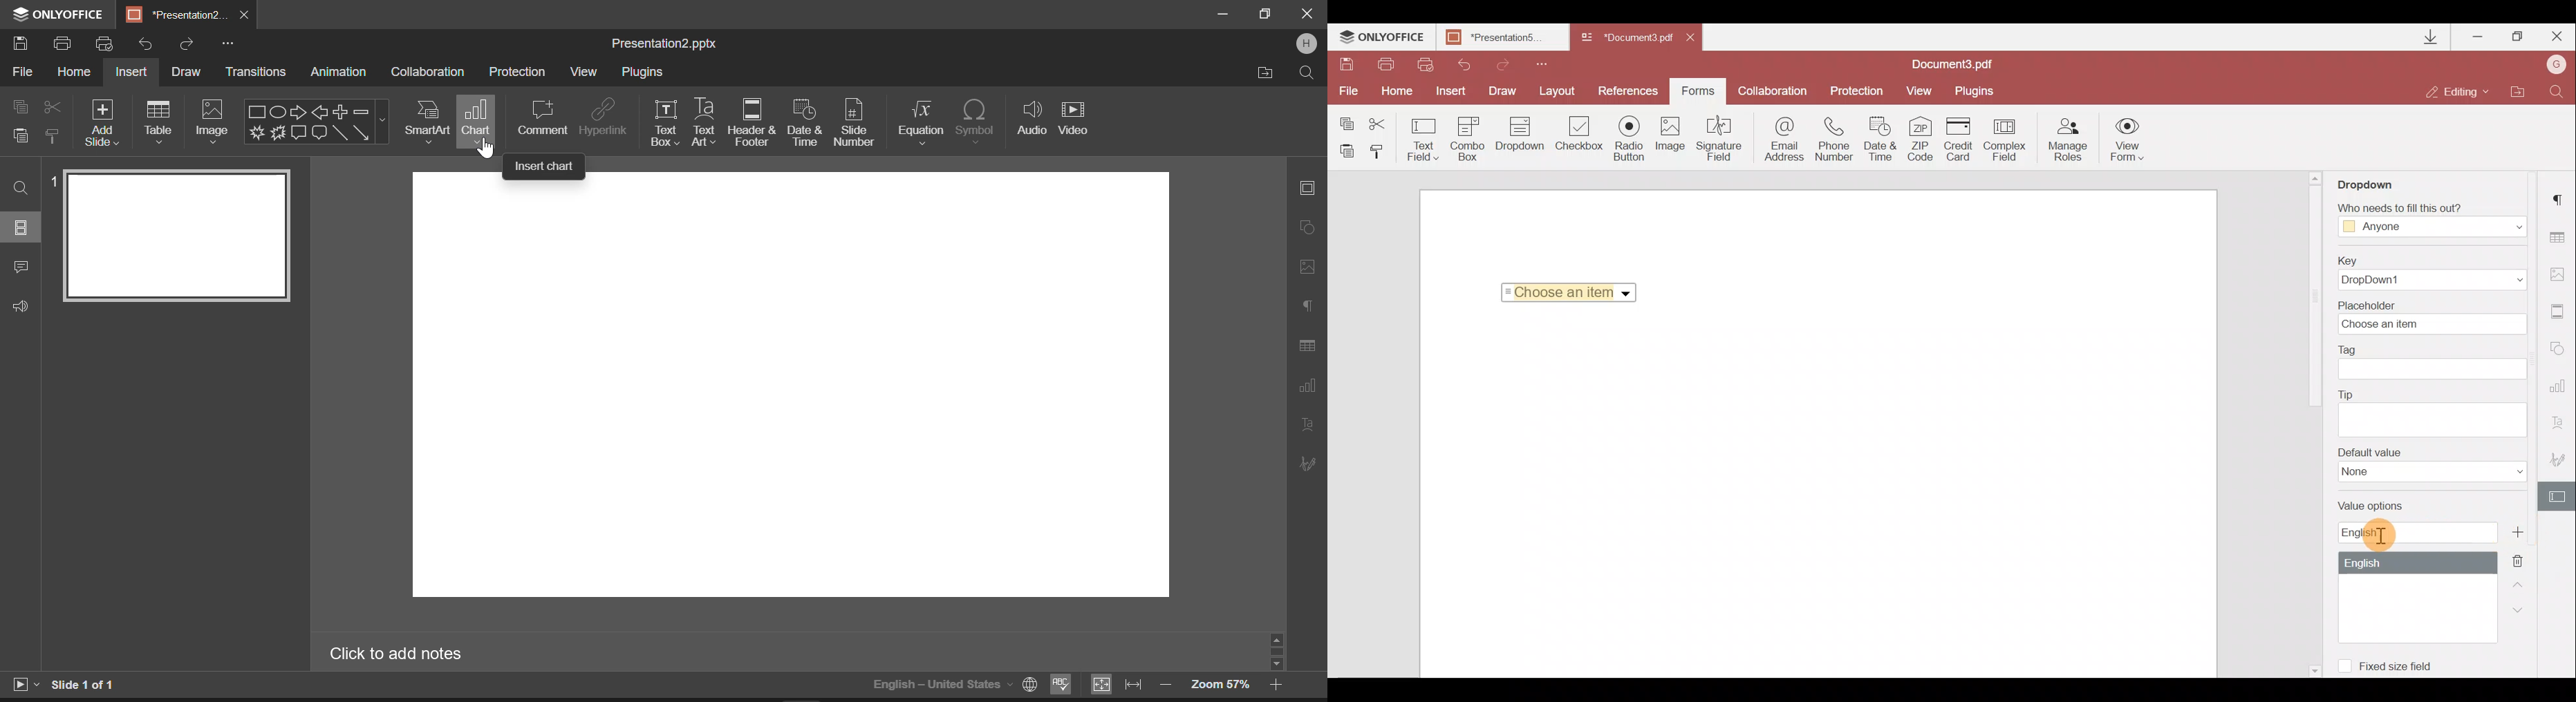 This screenshot has height=728, width=2576. What do you see at coordinates (2380, 535) in the screenshot?
I see `Cursor` at bounding box center [2380, 535].